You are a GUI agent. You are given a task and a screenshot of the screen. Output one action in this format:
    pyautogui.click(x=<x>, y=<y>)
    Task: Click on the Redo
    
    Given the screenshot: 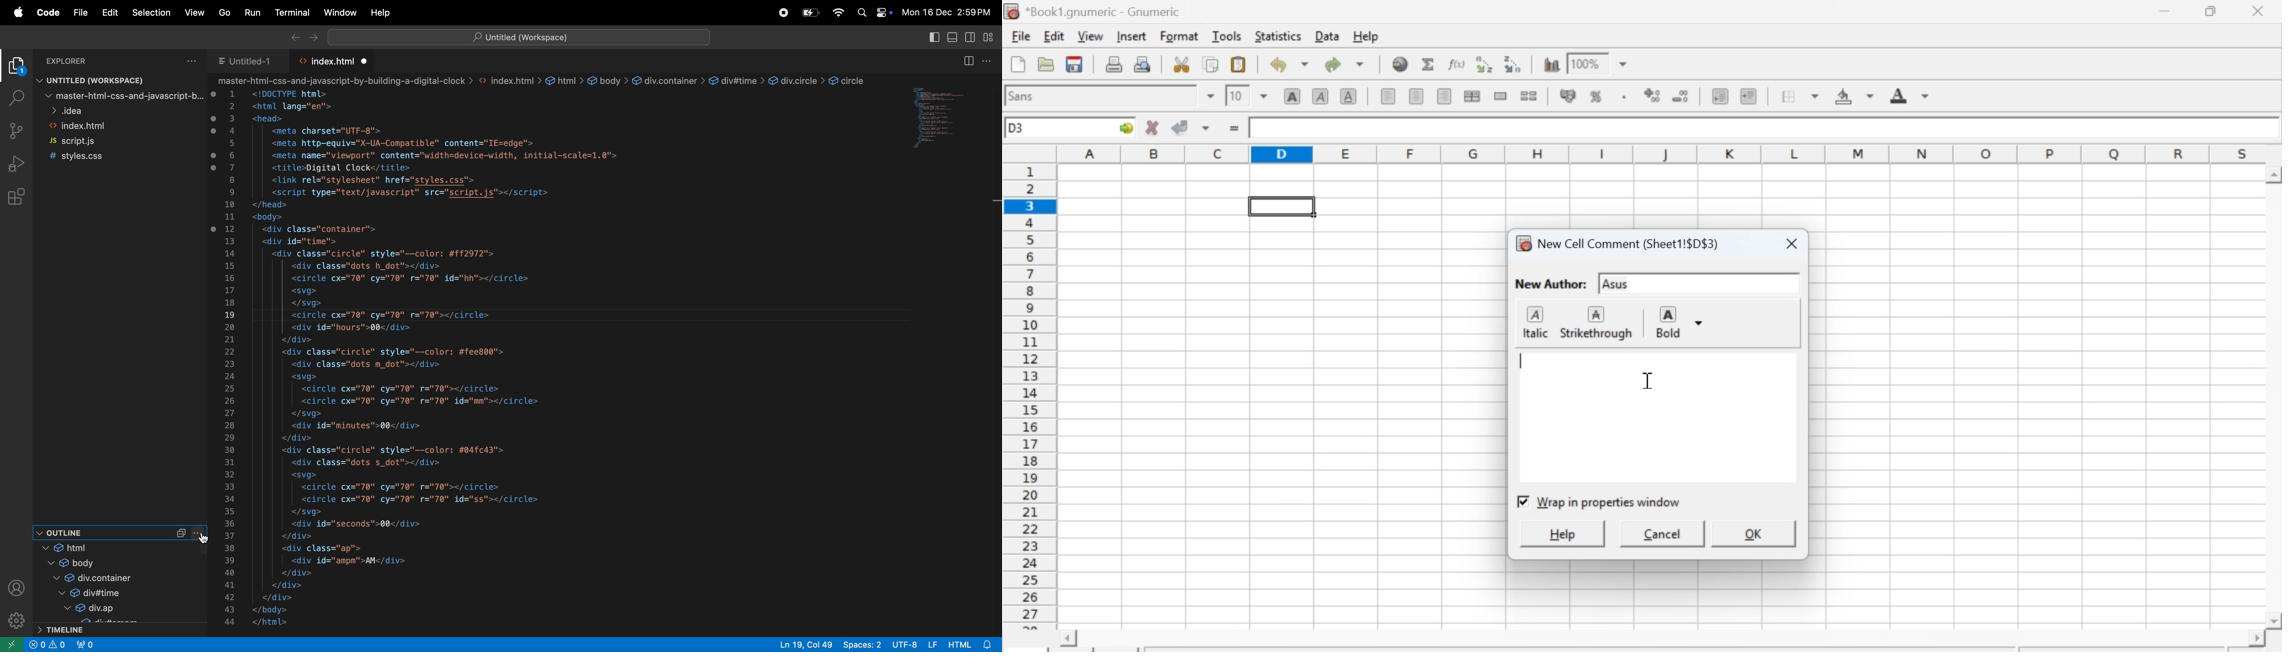 What is the action you would take?
    pyautogui.click(x=1348, y=64)
    